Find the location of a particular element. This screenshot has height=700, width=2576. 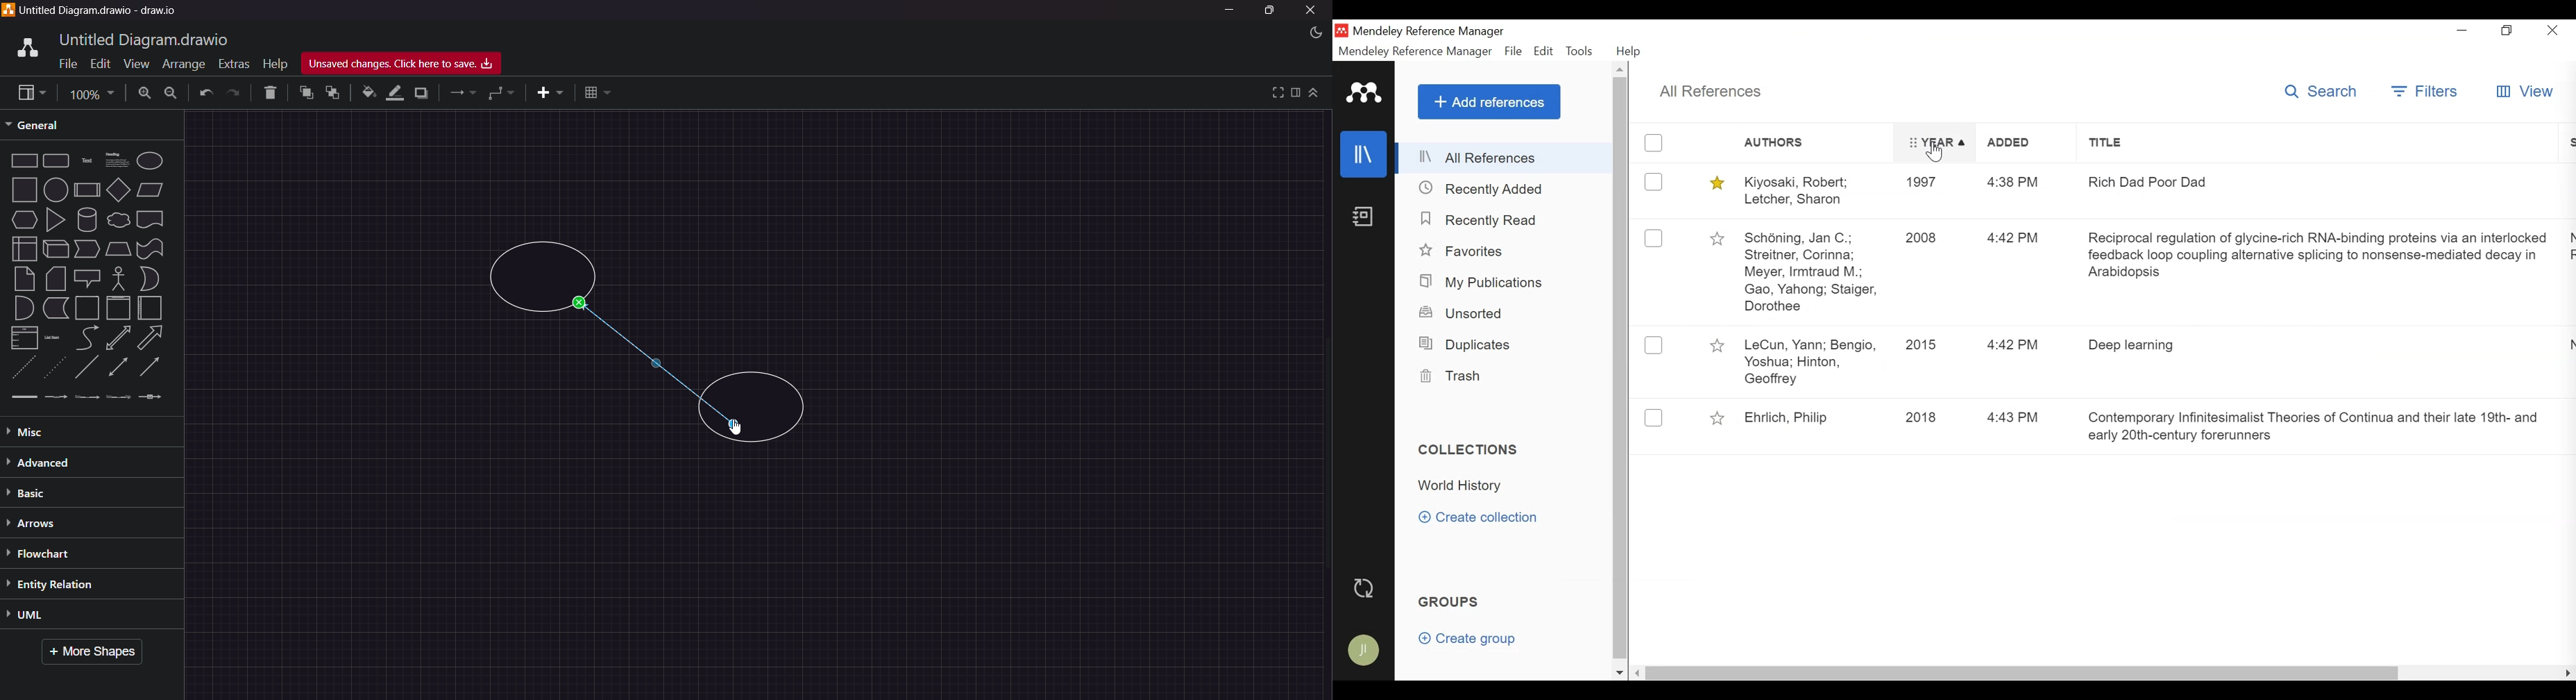

Filters is located at coordinates (2425, 91).